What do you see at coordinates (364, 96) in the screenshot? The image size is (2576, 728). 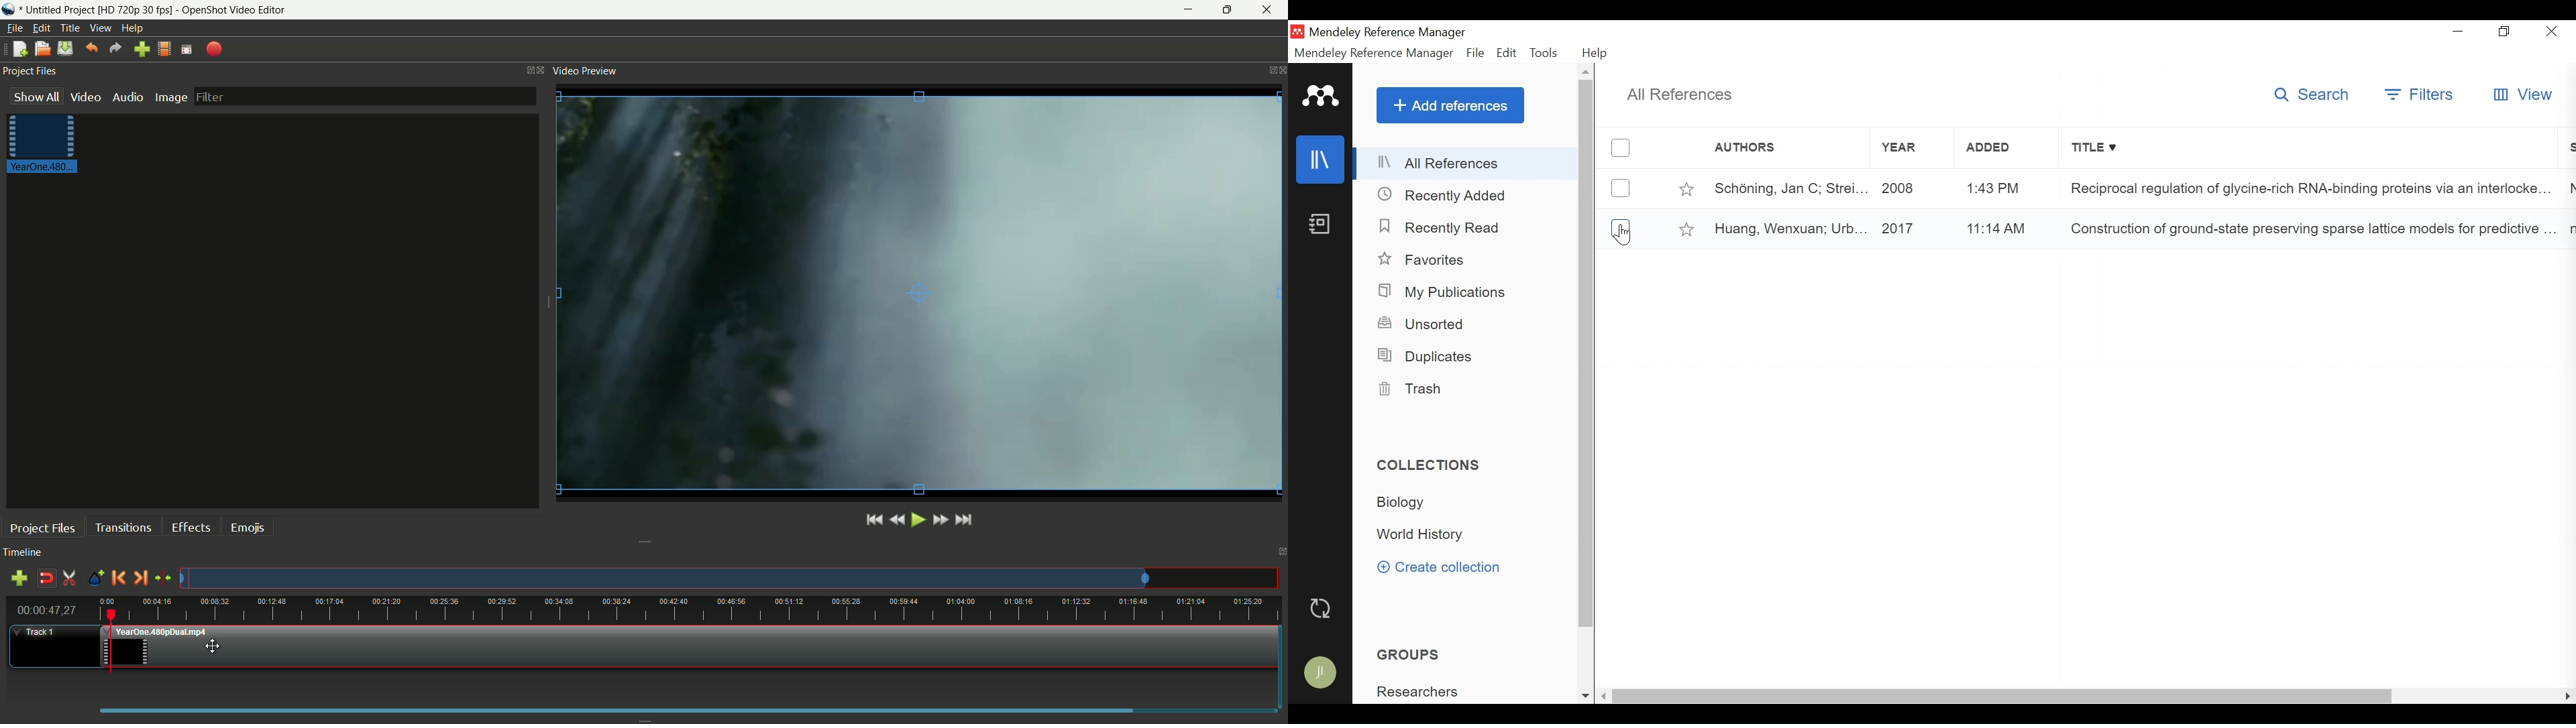 I see `filter bar` at bounding box center [364, 96].